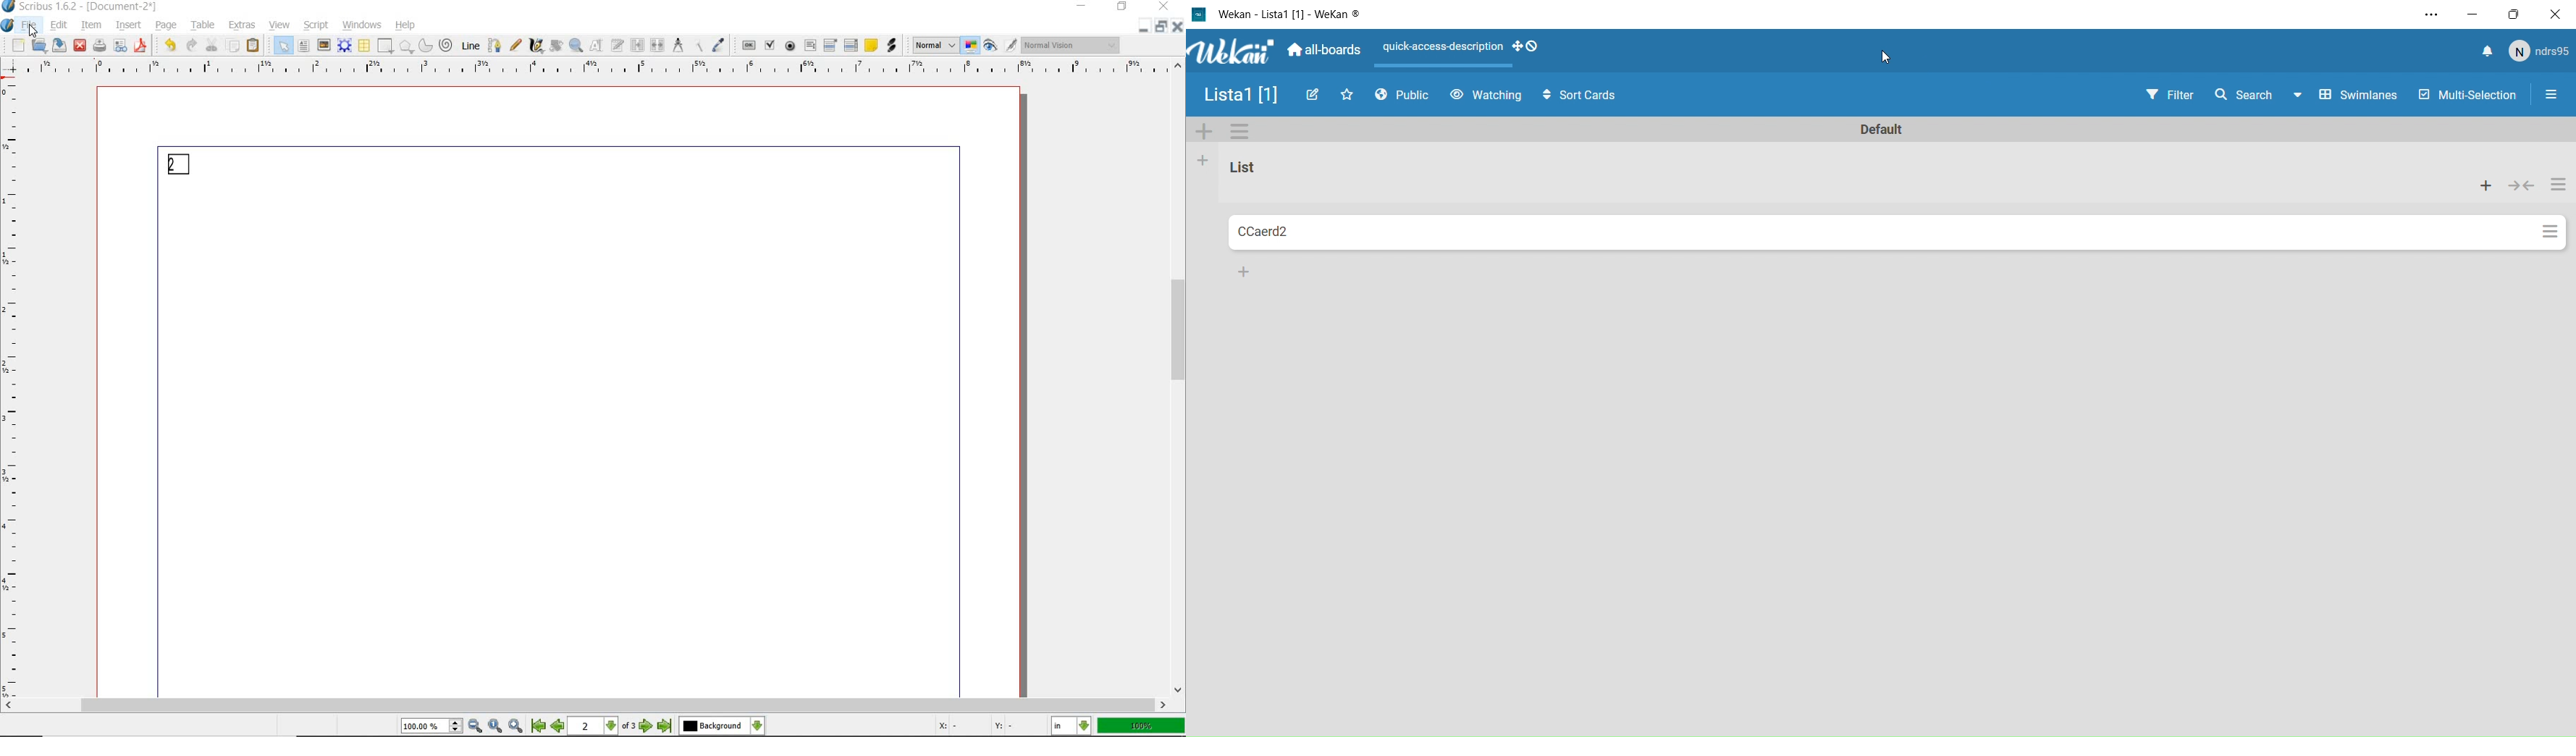 This screenshot has width=2576, height=756. Describe the element at coordinates (1143, 26) in the screenshot. I see `Close` at that location.